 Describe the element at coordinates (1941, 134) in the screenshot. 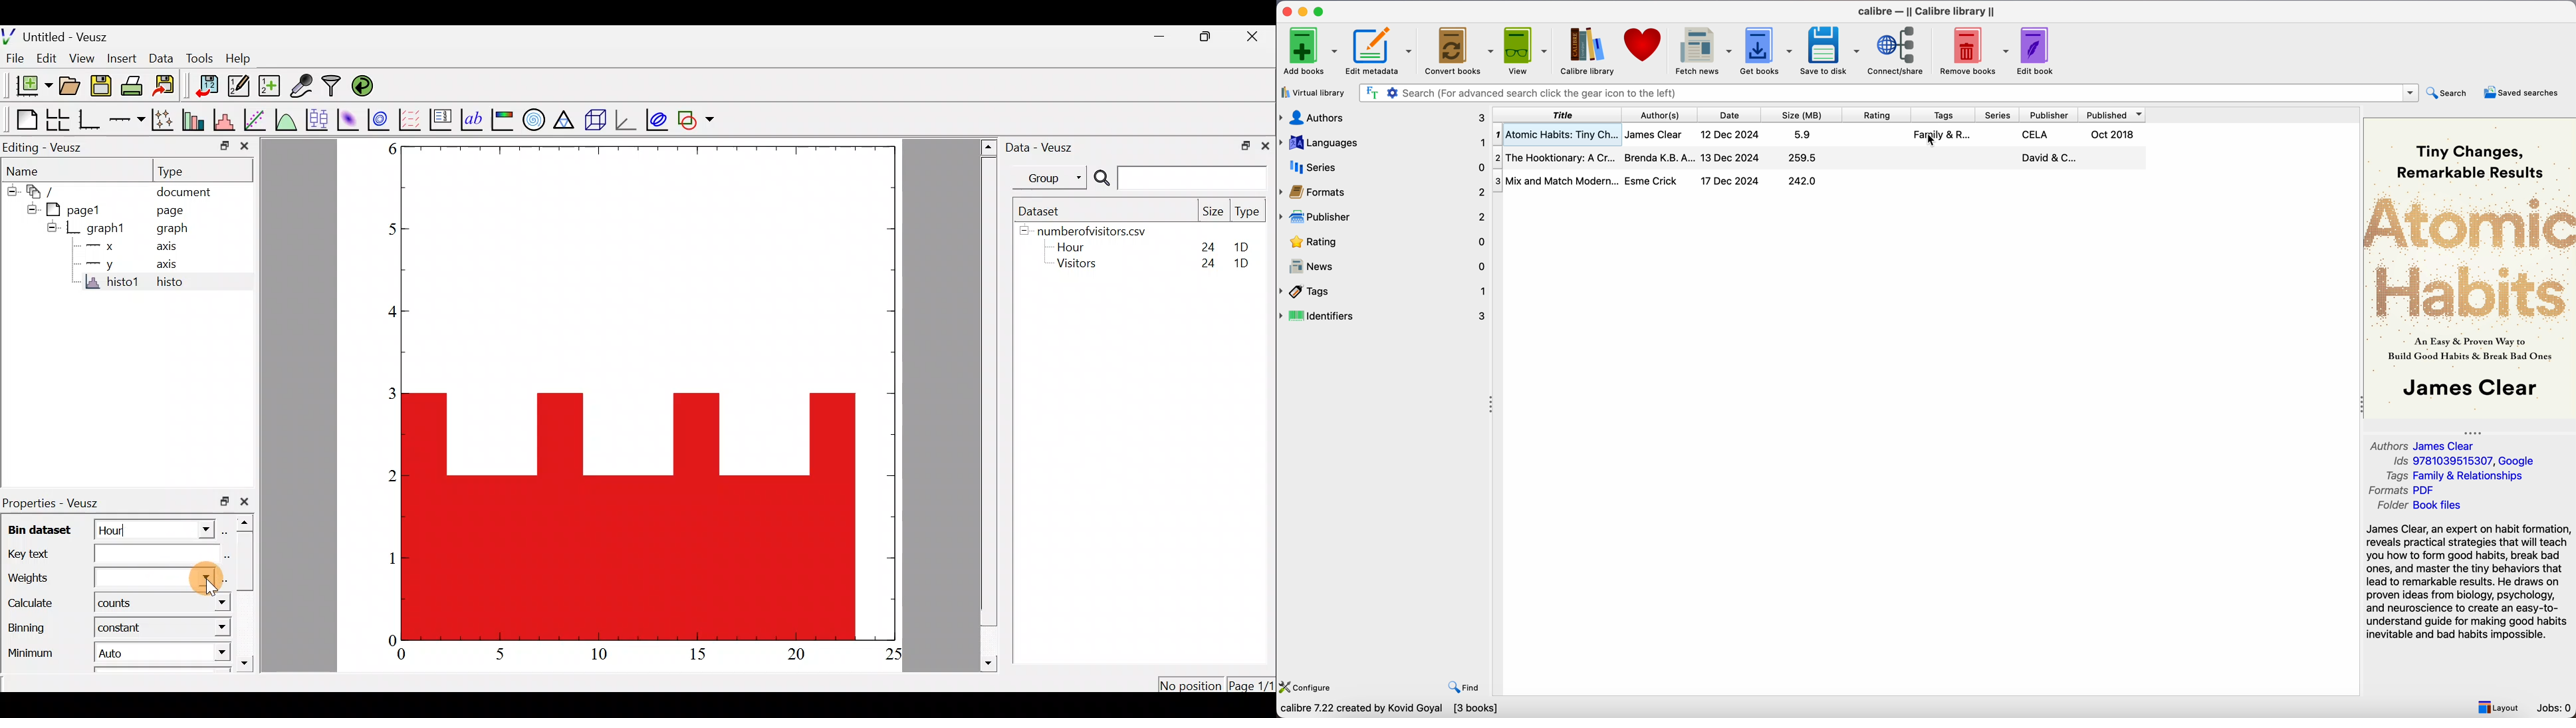

I see `Family & R..` at that location.